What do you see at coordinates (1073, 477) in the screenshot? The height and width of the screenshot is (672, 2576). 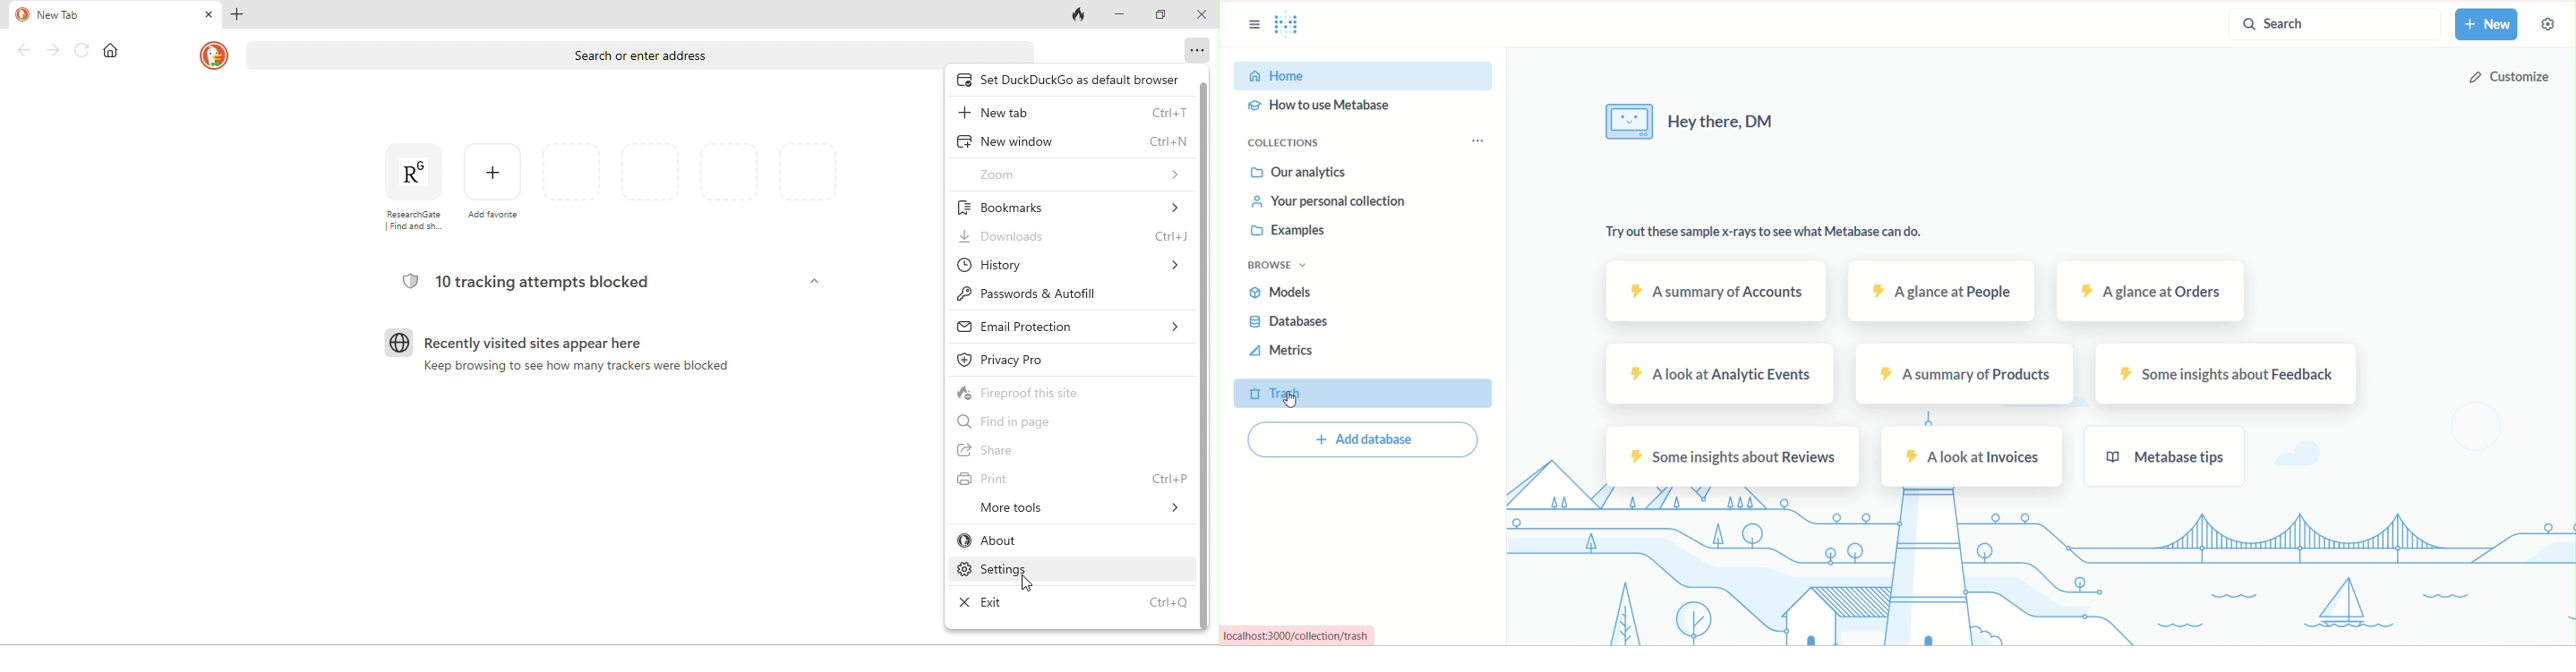 I see `print` at bounding box center [1073, 477].